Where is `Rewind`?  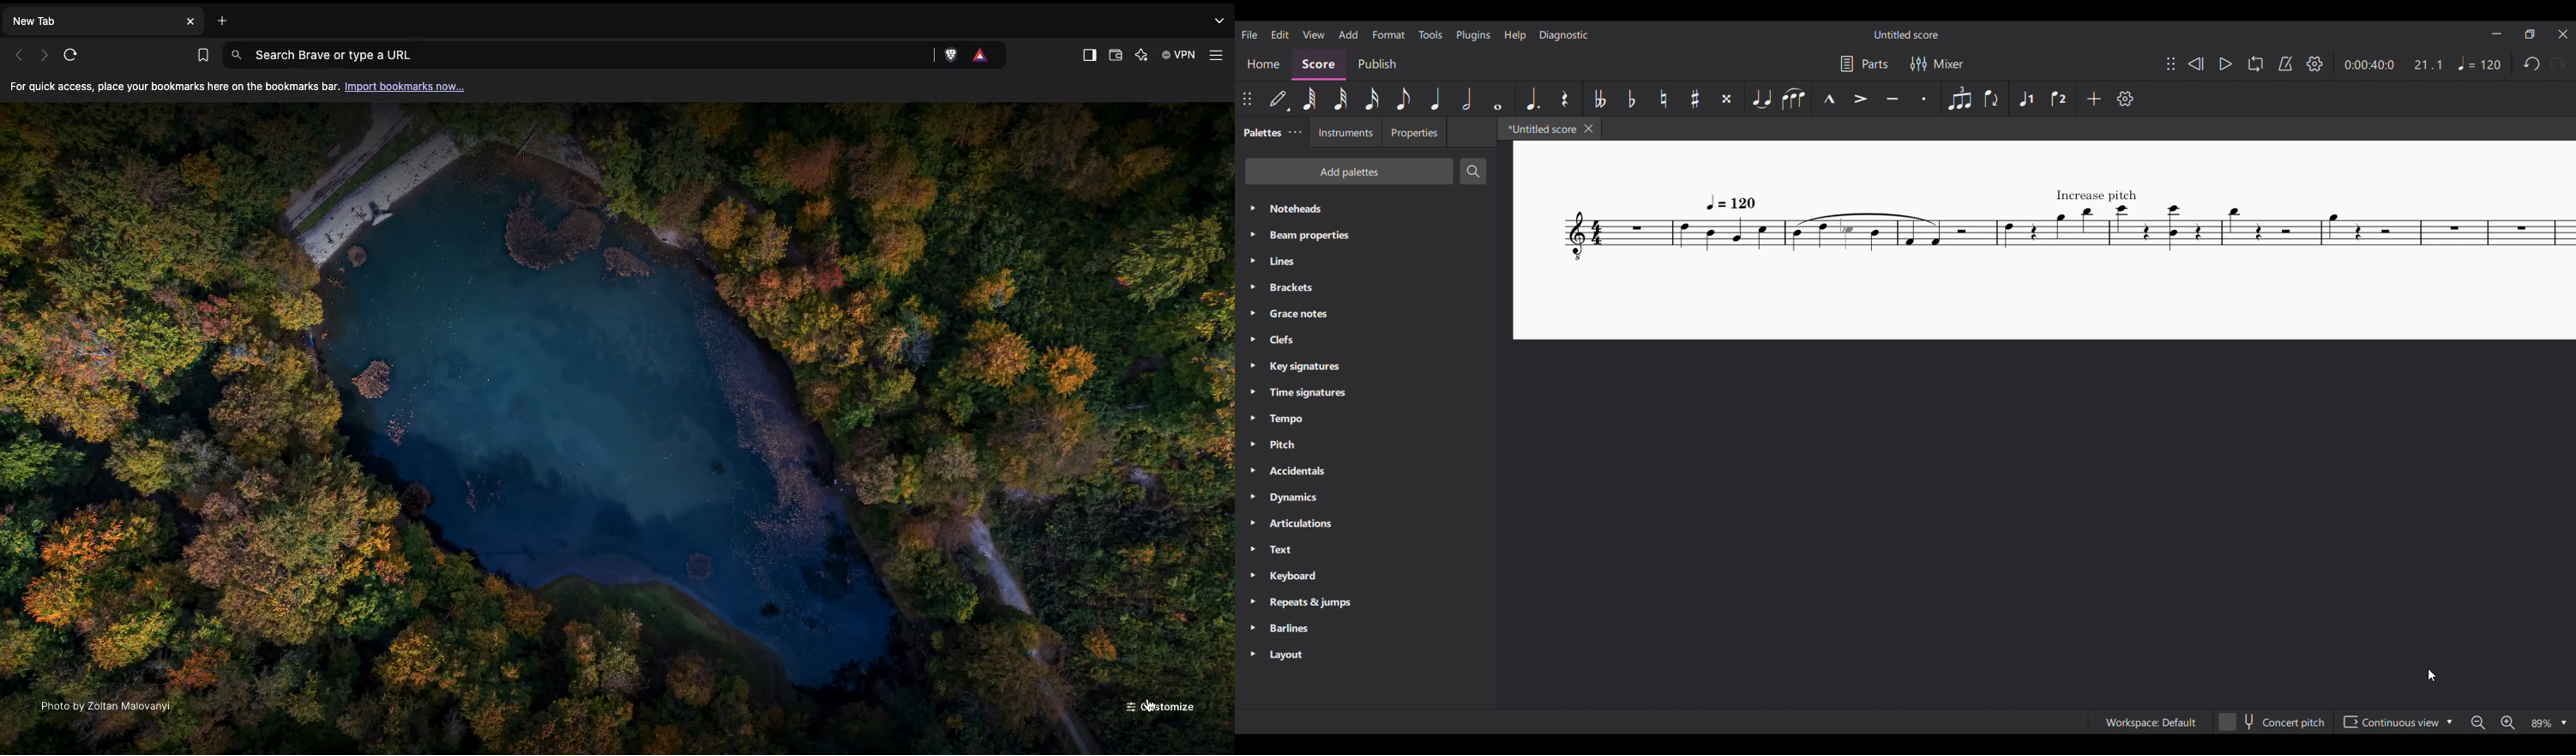 Rewind is located at coordinates (2196, 64).